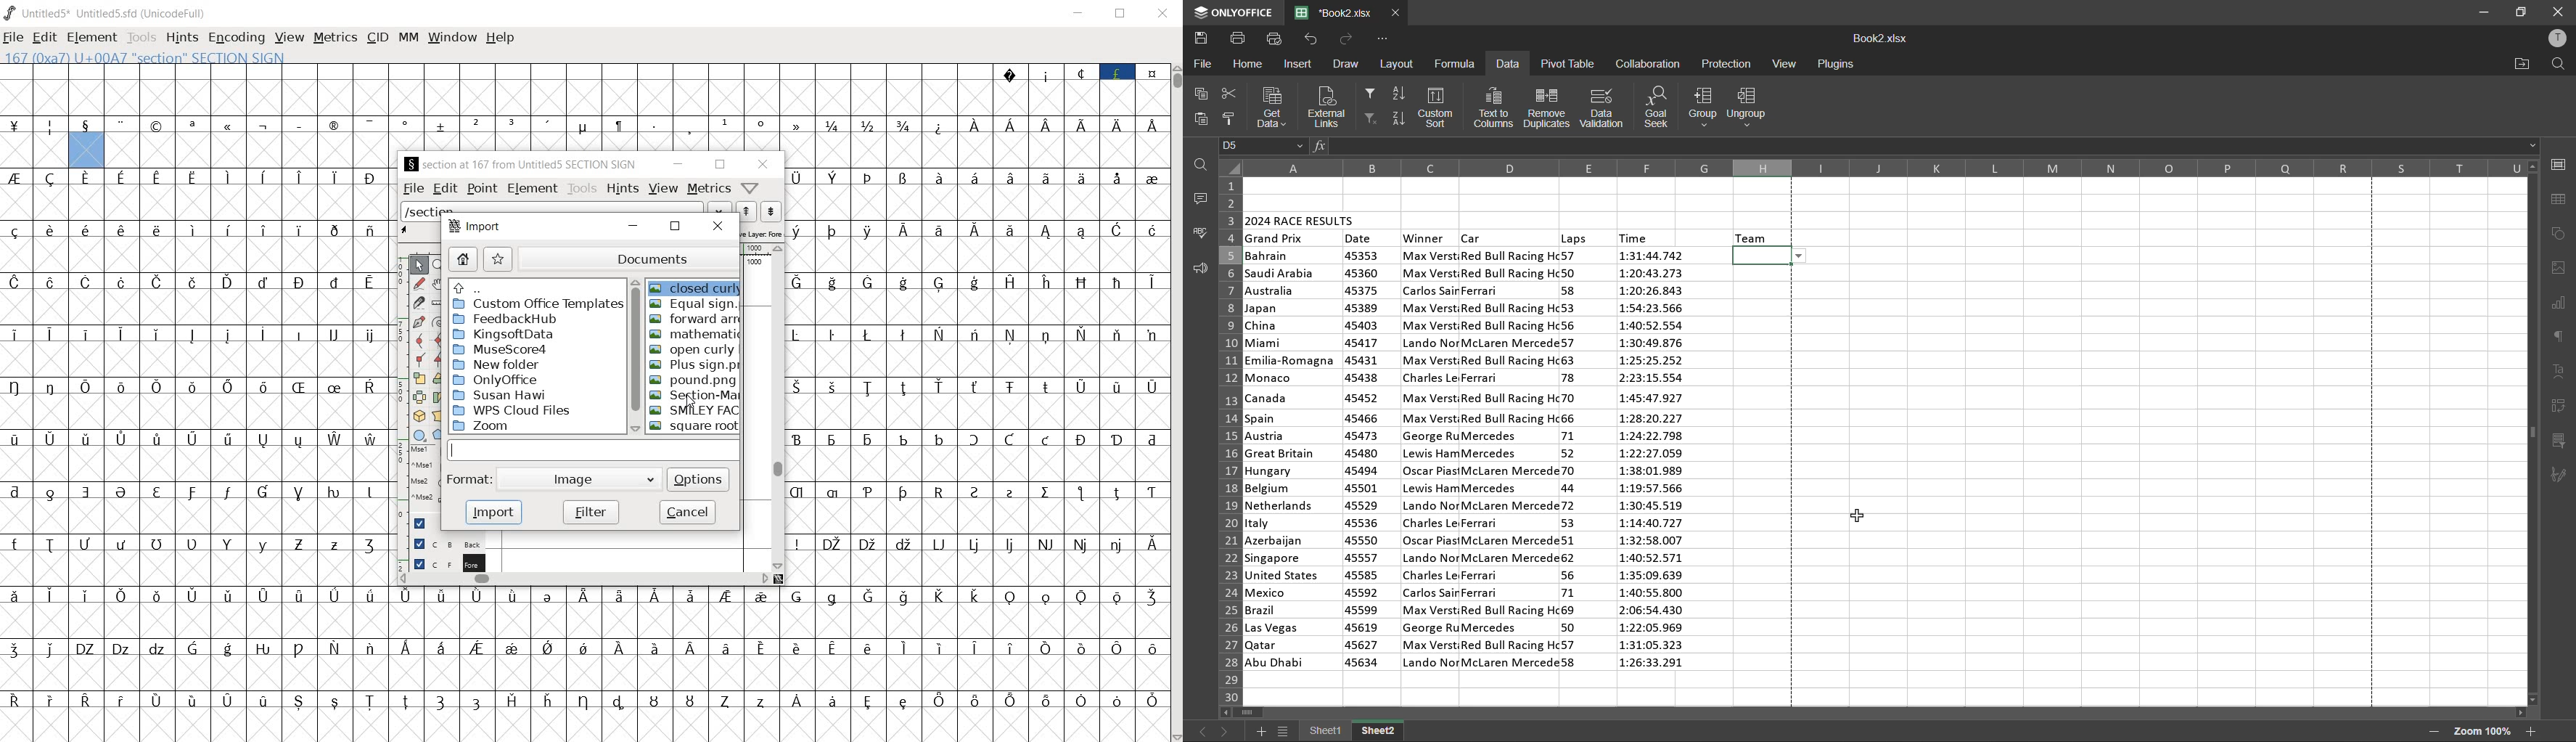  What do you see at coordinates (1359, 238) in the screenshot?
I see `date` at bounding box center [1359, 238].